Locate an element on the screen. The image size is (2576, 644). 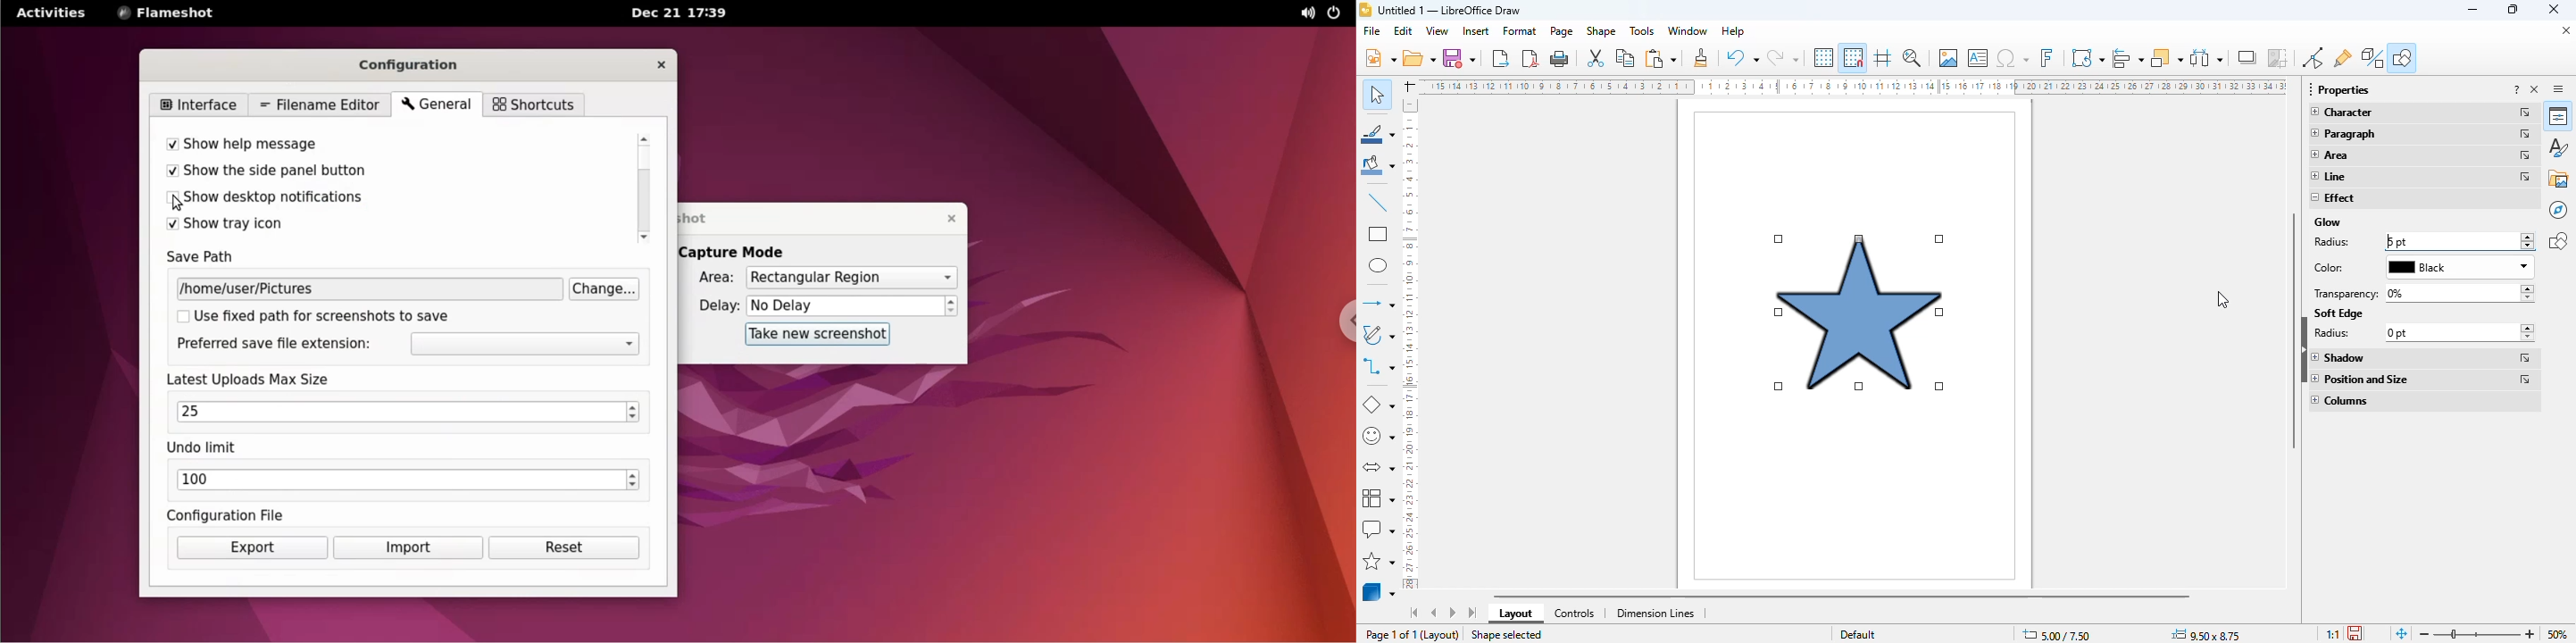
increment and decrement delay time is located at coordinates (952, 307).